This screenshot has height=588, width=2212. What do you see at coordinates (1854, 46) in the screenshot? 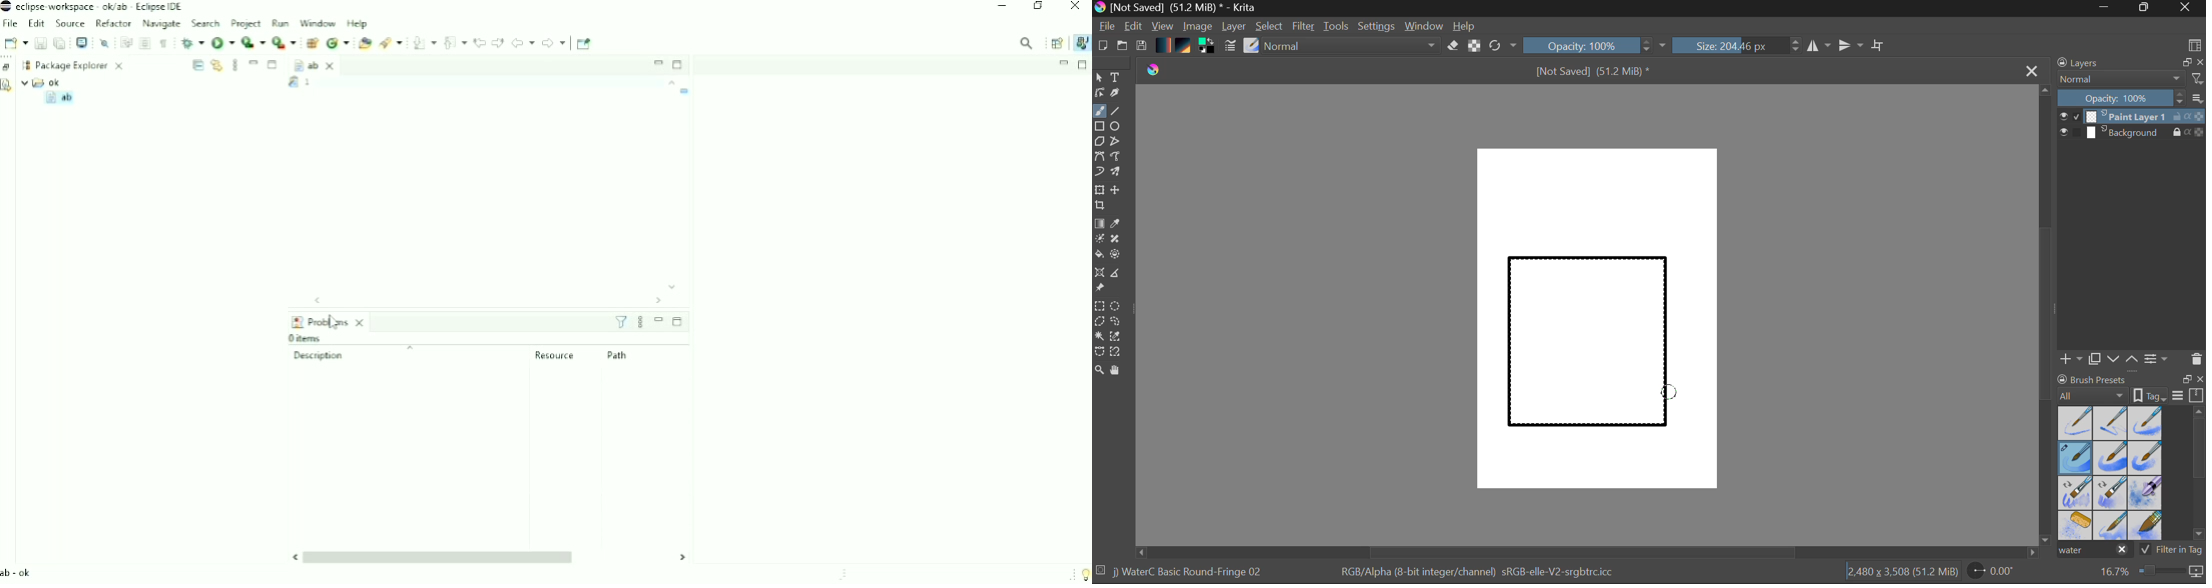
I see `Horizontal Mirror Flip` at bounding box center [1854, 46].